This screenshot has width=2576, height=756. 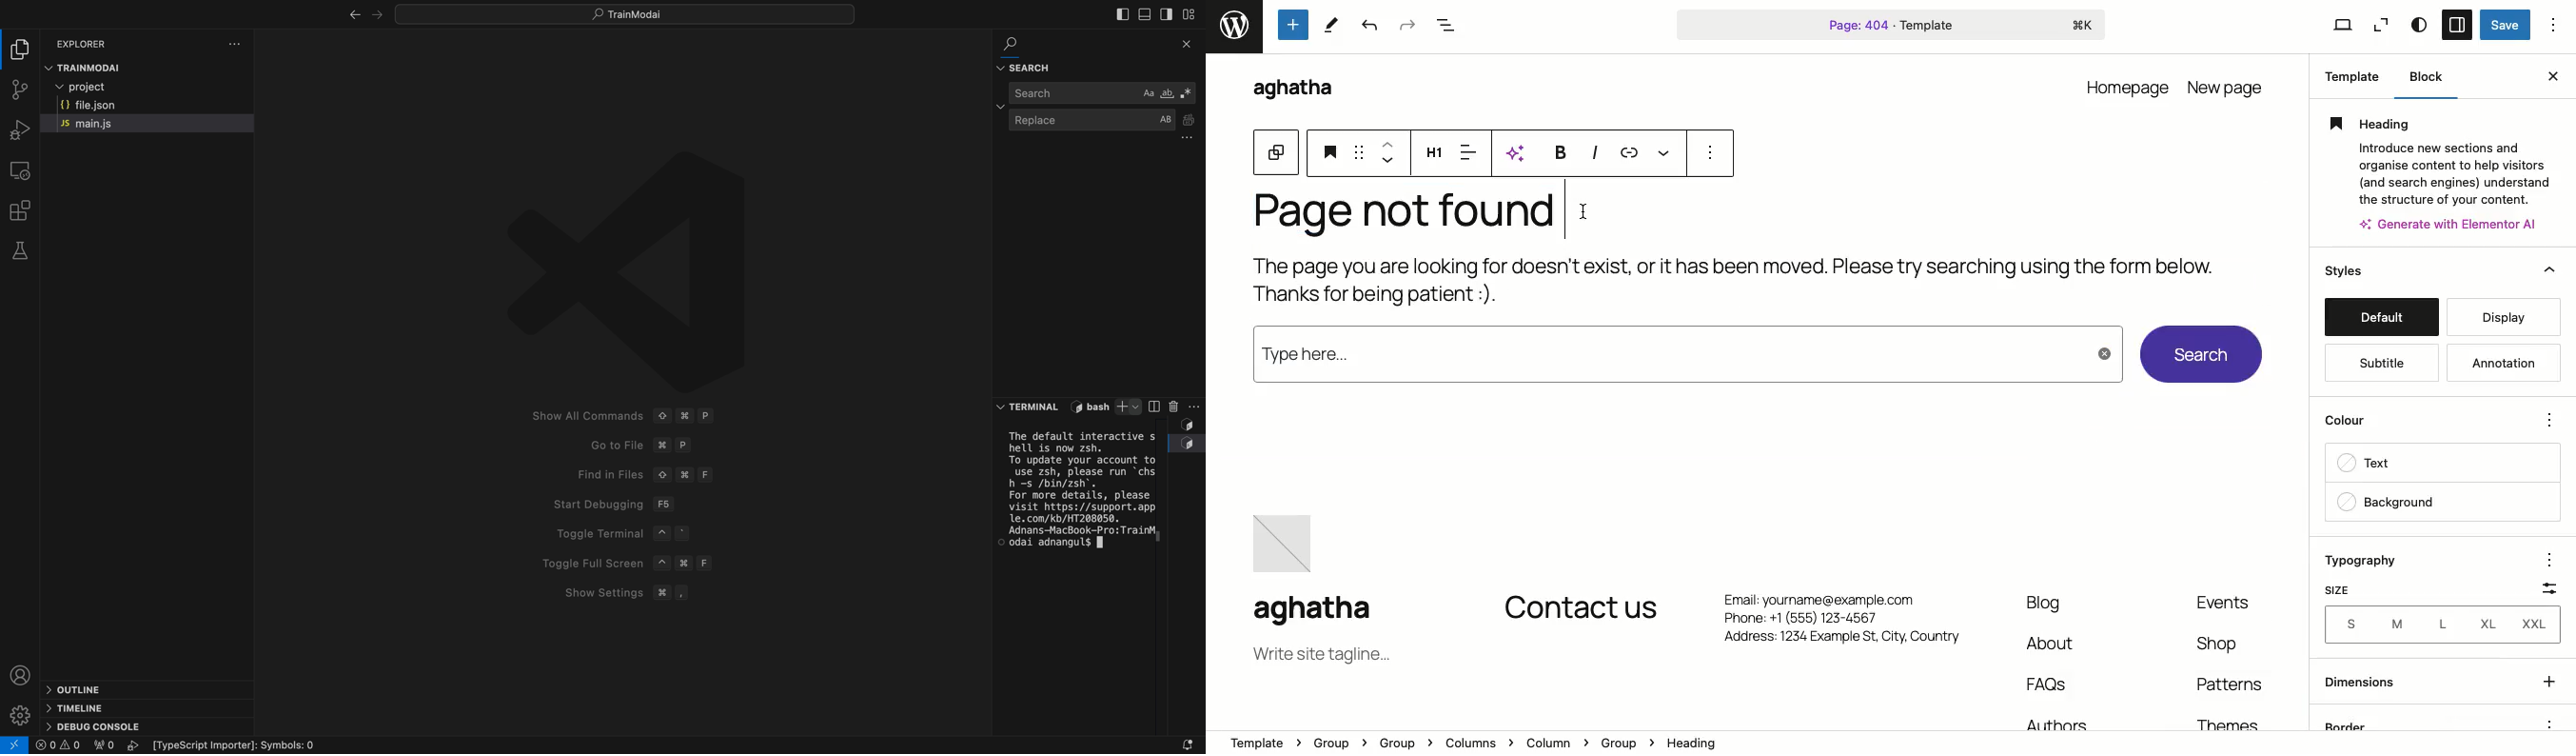 What do you see at coordinates (2420, 26) in the screenshot?
I see `Style` at bounding box center [2420, 26].